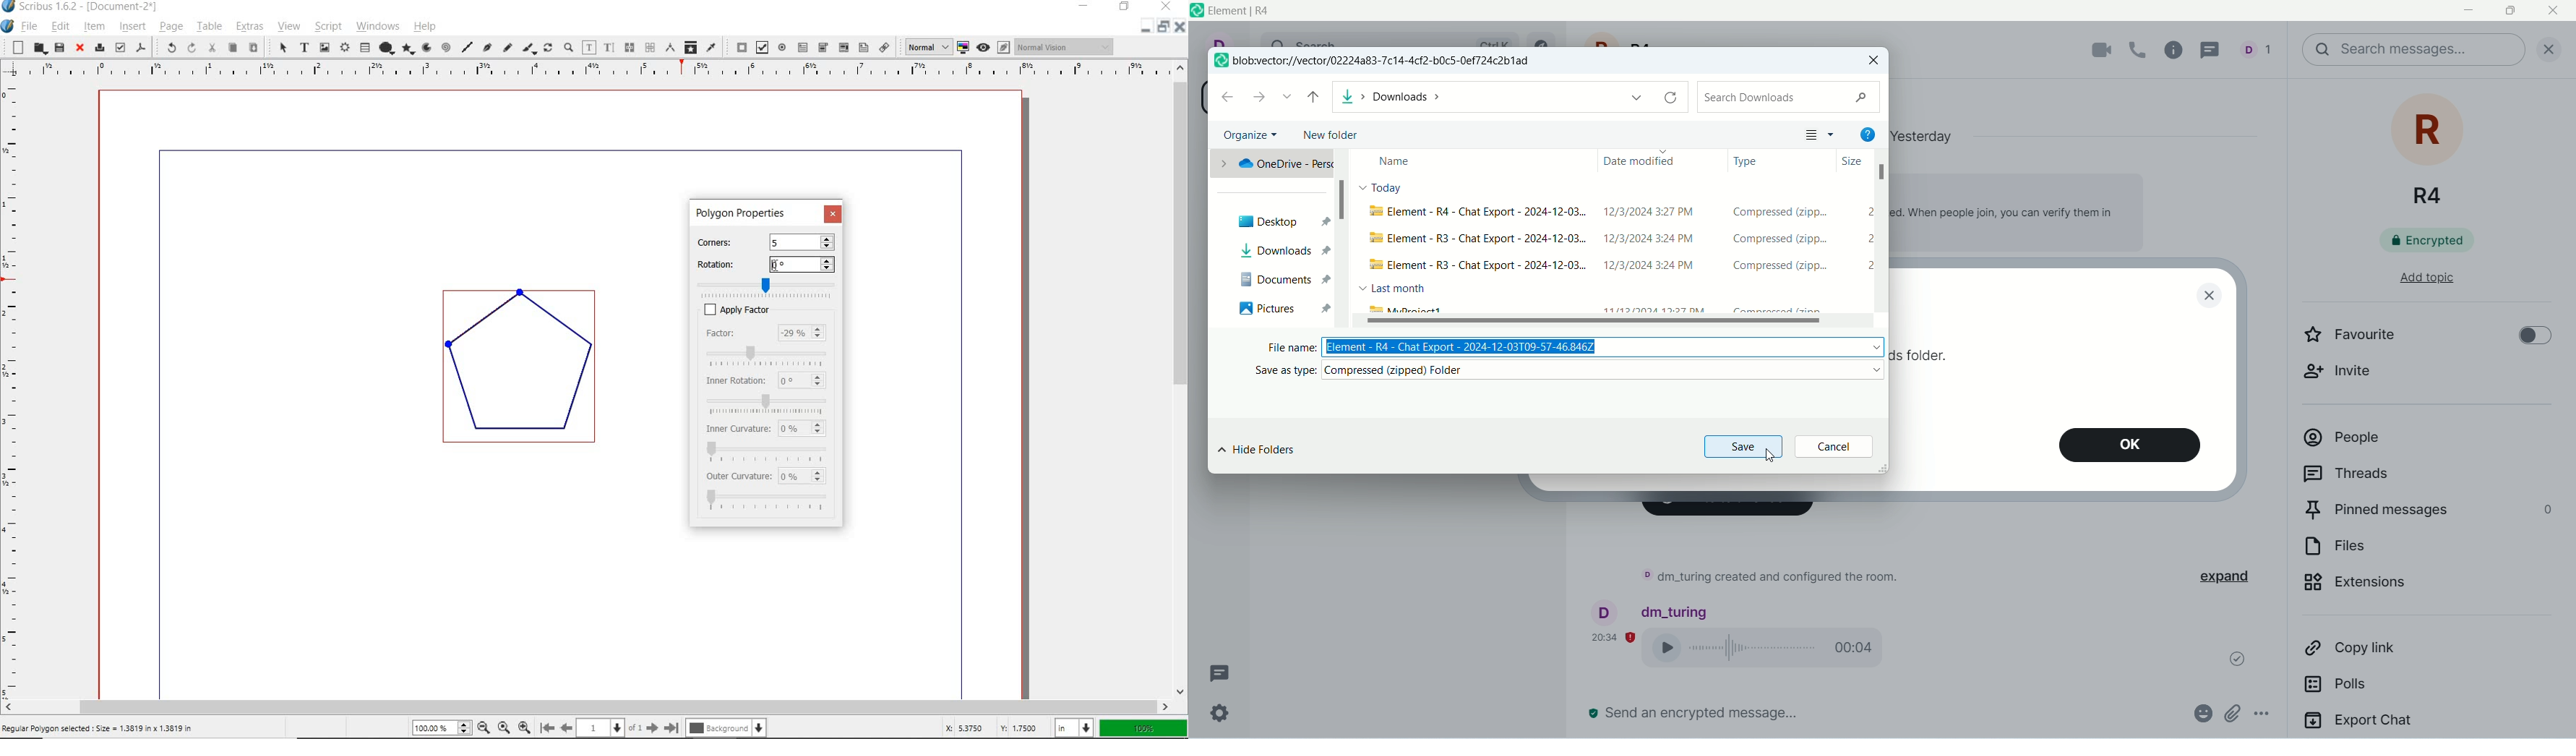  I want to click on view, so click(289, 28).